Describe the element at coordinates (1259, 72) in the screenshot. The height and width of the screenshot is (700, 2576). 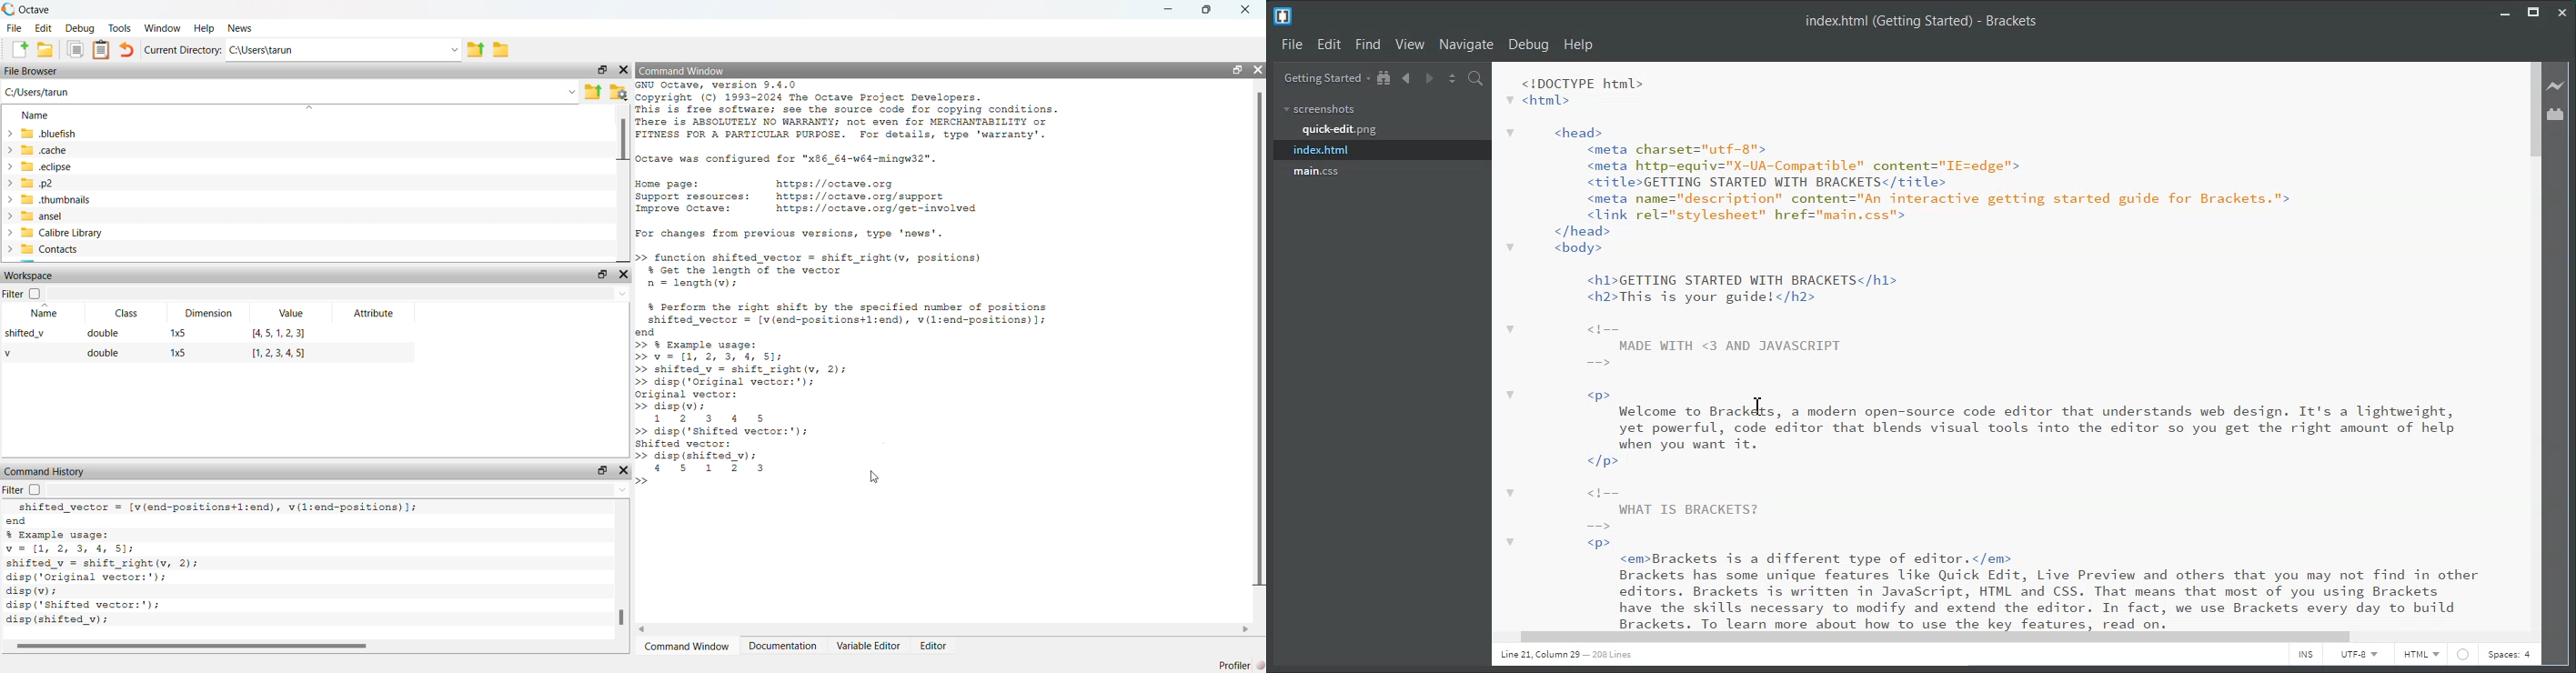
I see `hide widget` at that location.